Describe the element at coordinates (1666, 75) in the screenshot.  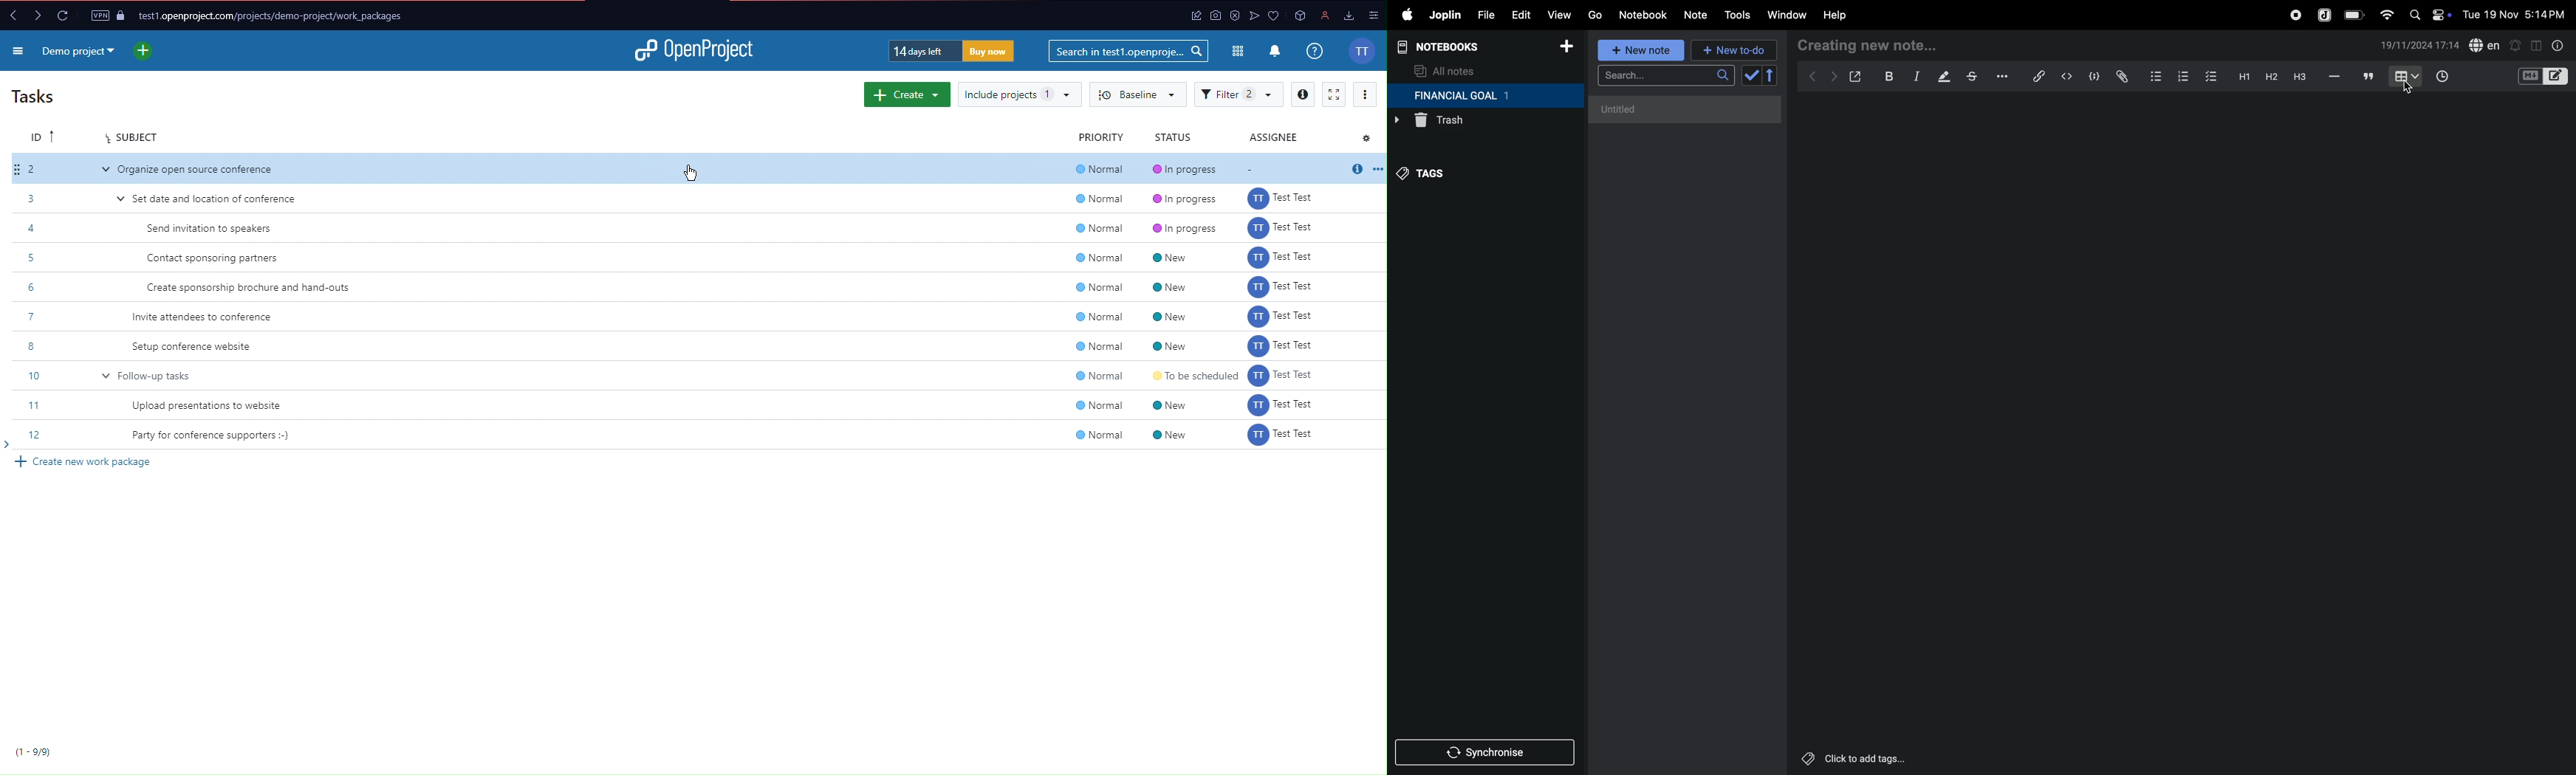
I see `search` at that location.